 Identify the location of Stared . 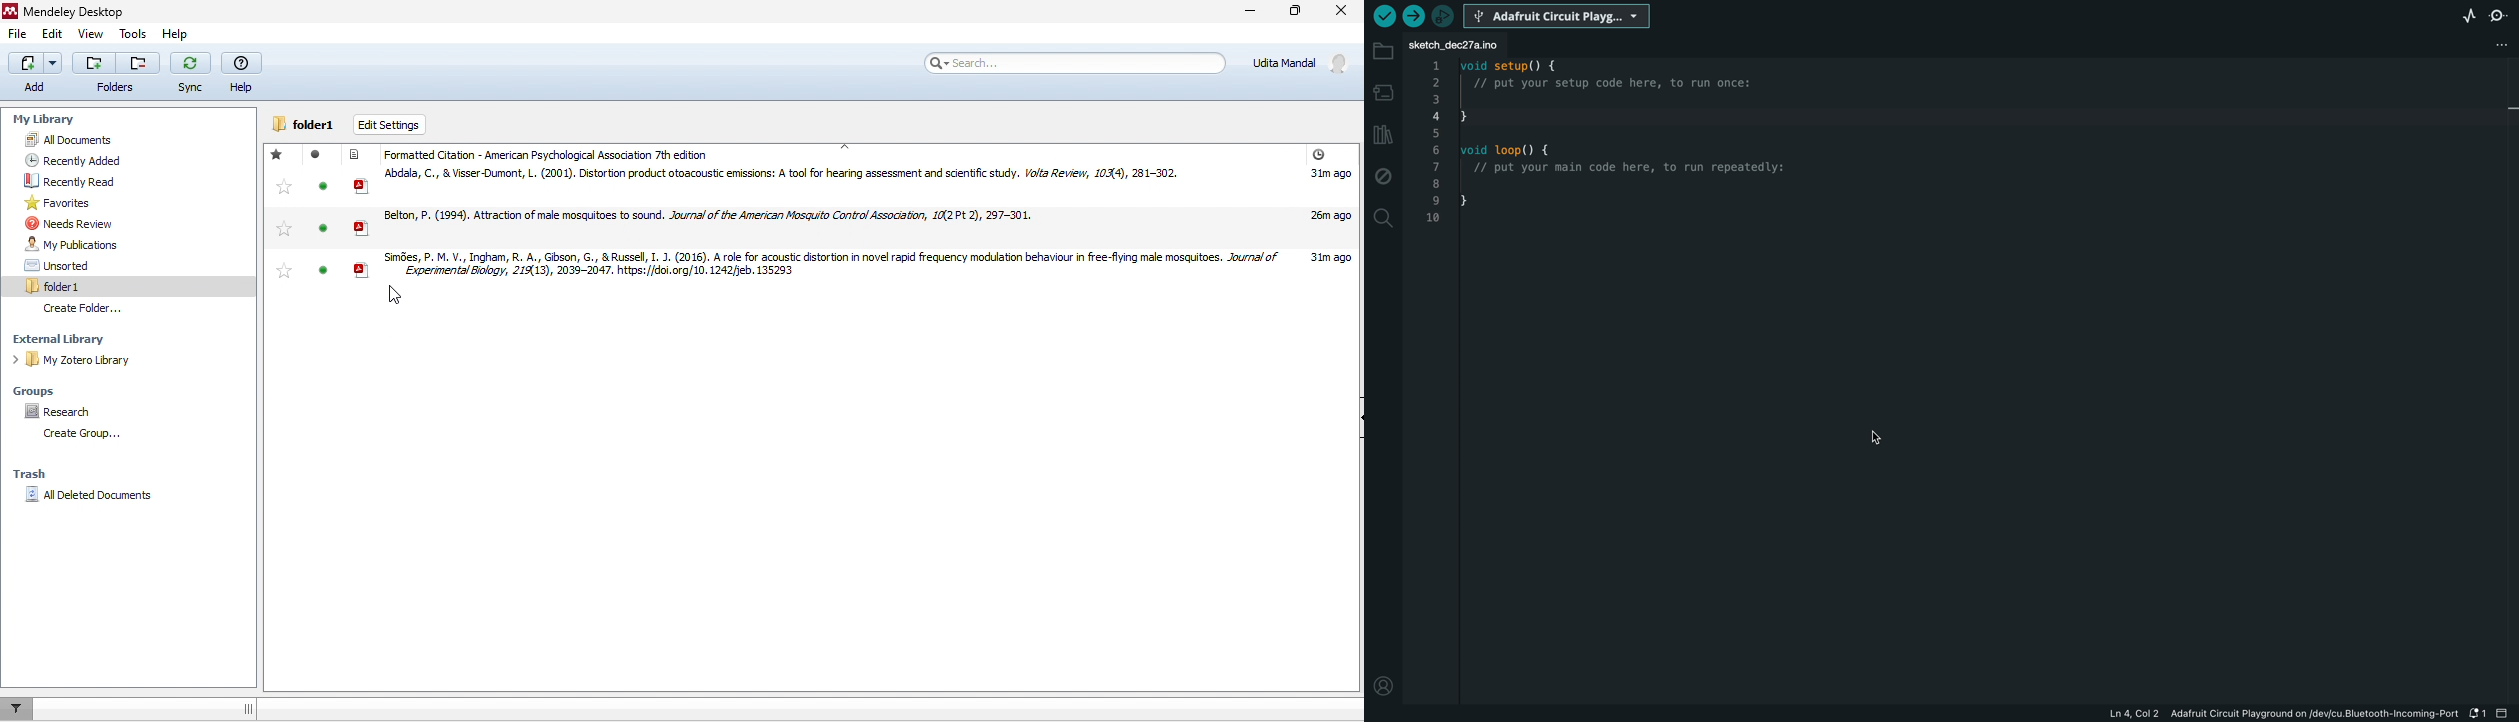
(282, 212).